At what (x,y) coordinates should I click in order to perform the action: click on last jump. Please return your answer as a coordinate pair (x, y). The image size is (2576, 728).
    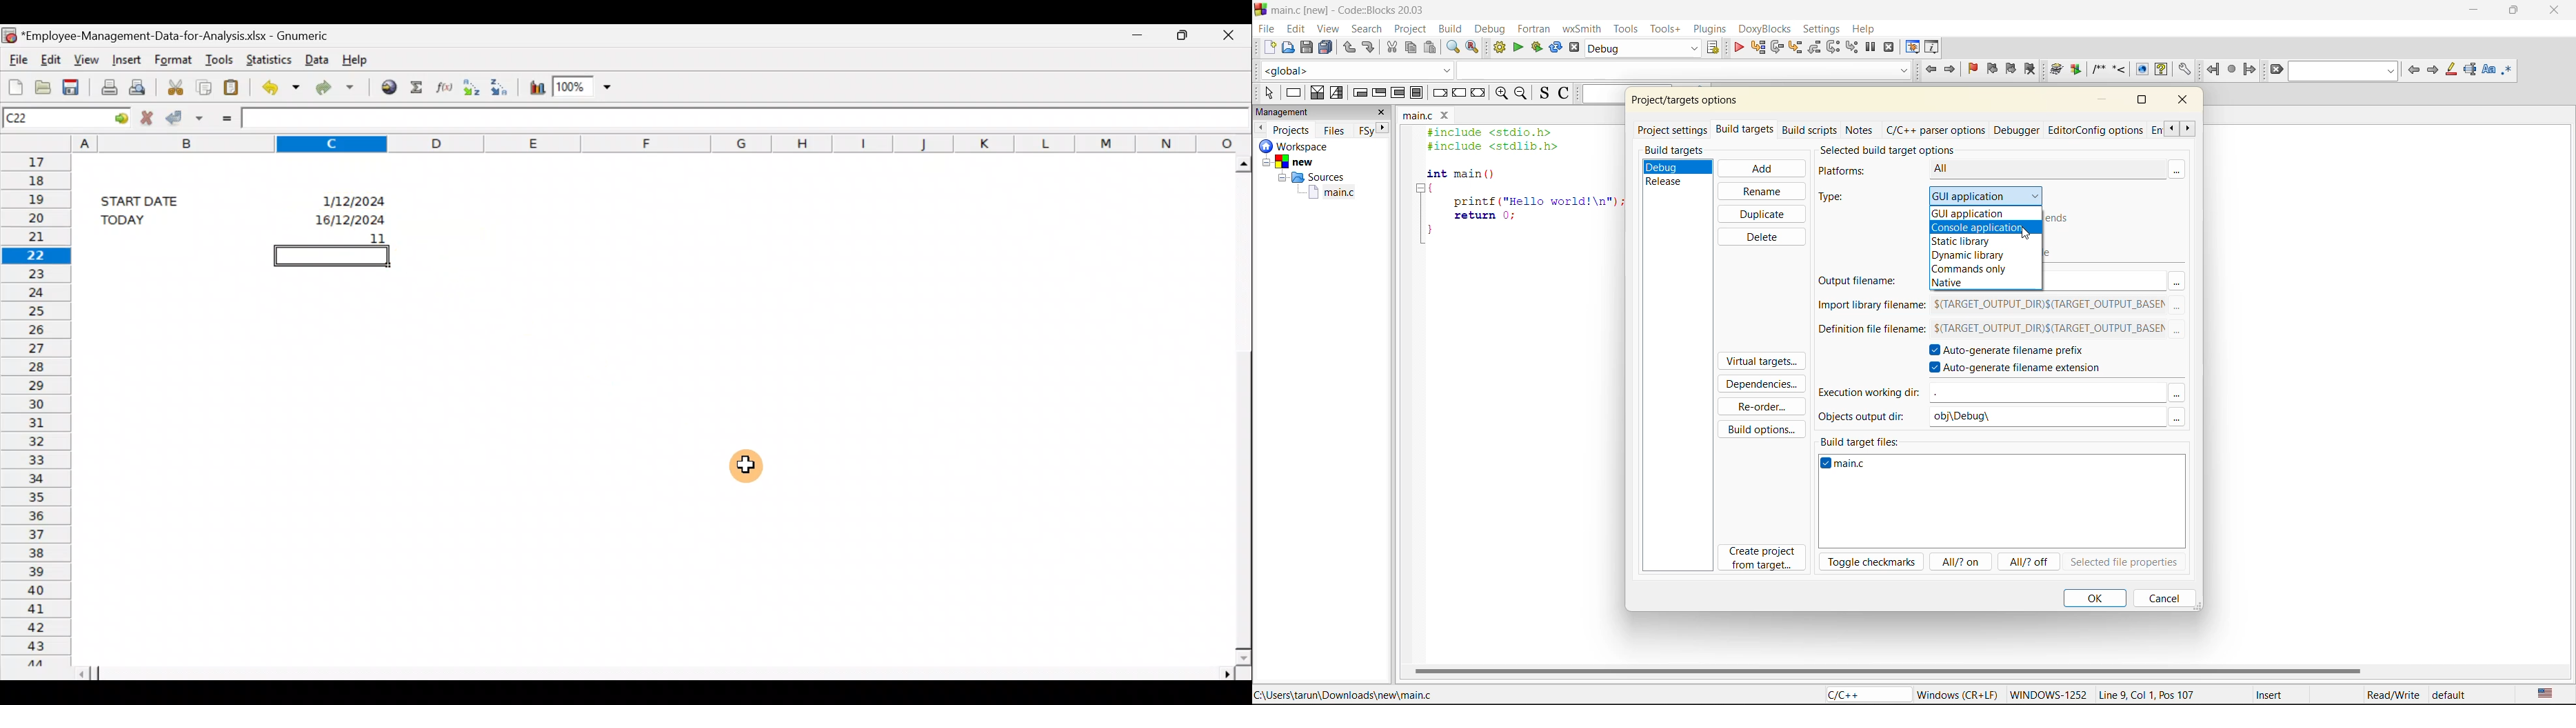
    Looking at the image, I should click on (2231, 70).